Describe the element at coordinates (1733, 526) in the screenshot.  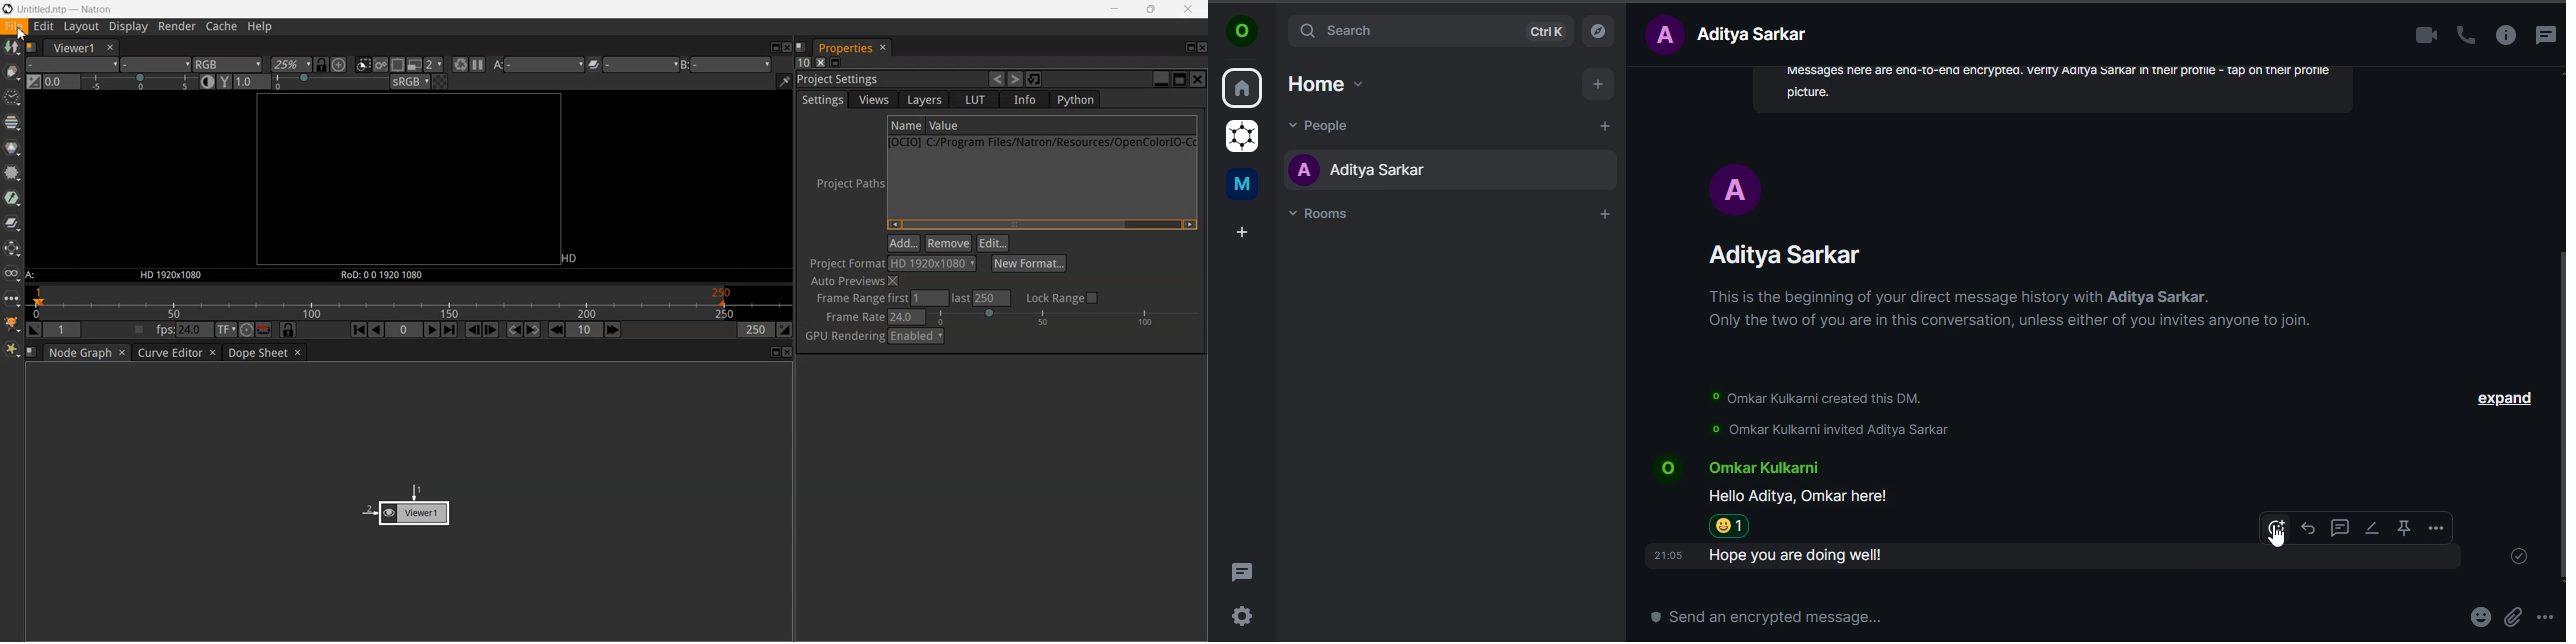
I see `smiley emoji` at that location.